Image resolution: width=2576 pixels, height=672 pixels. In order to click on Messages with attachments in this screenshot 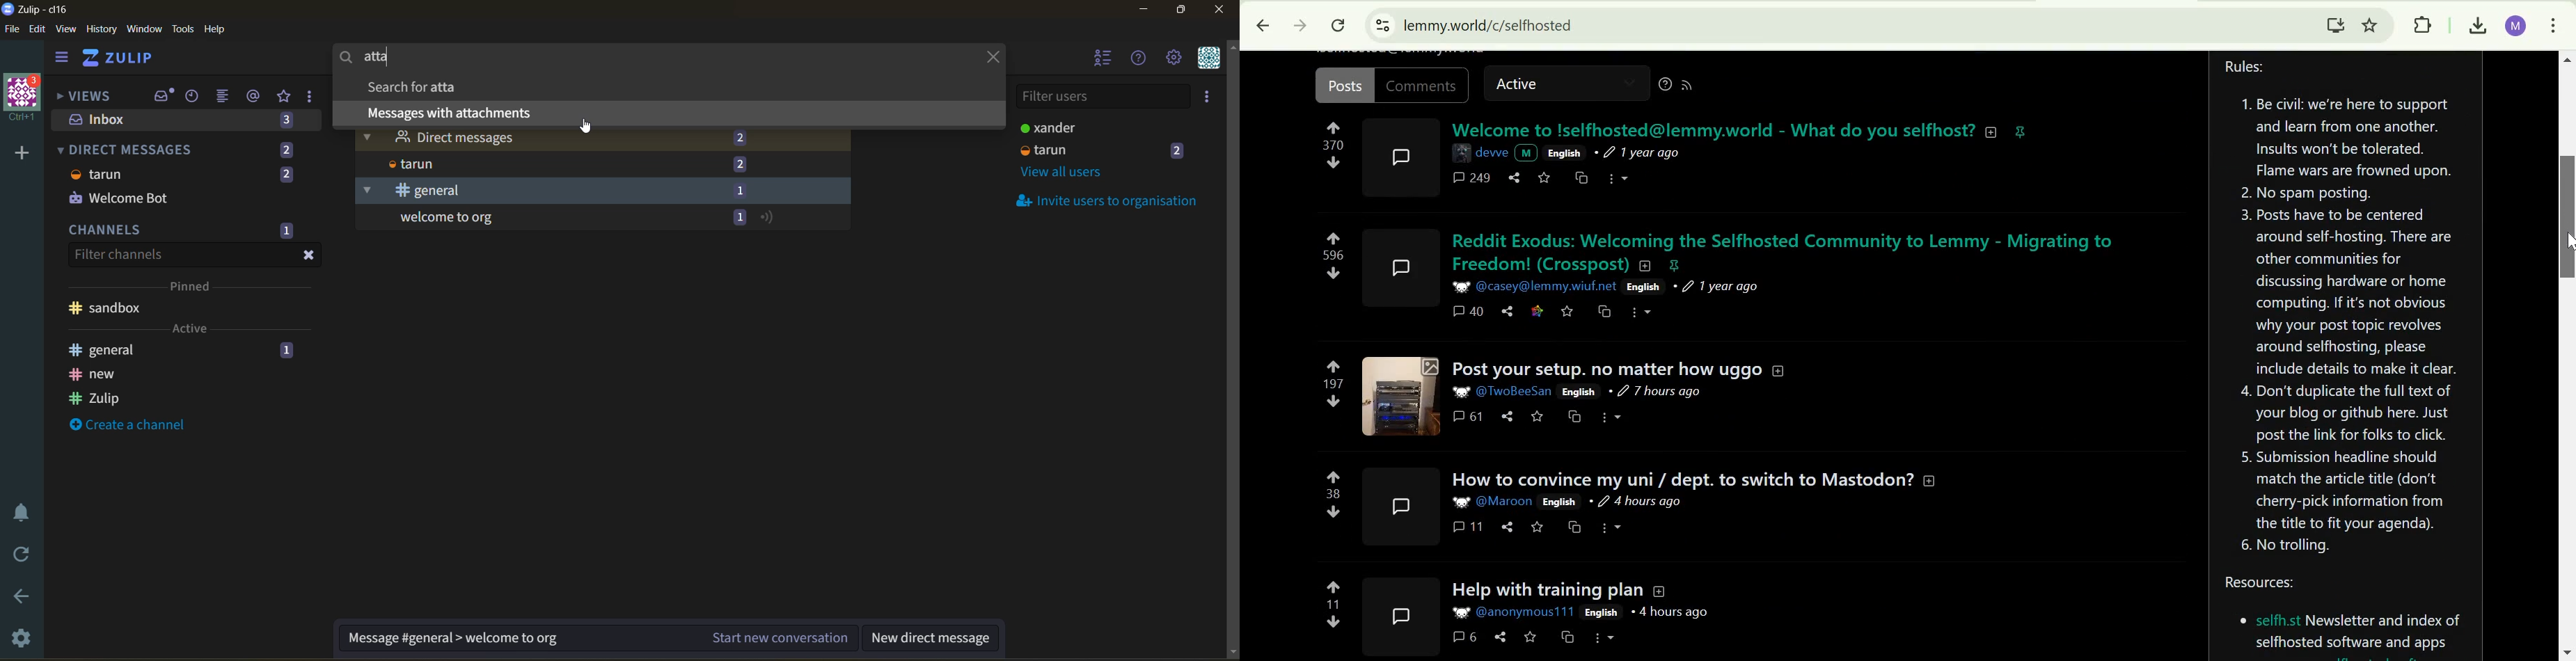, I will do `click(447, 112)`.